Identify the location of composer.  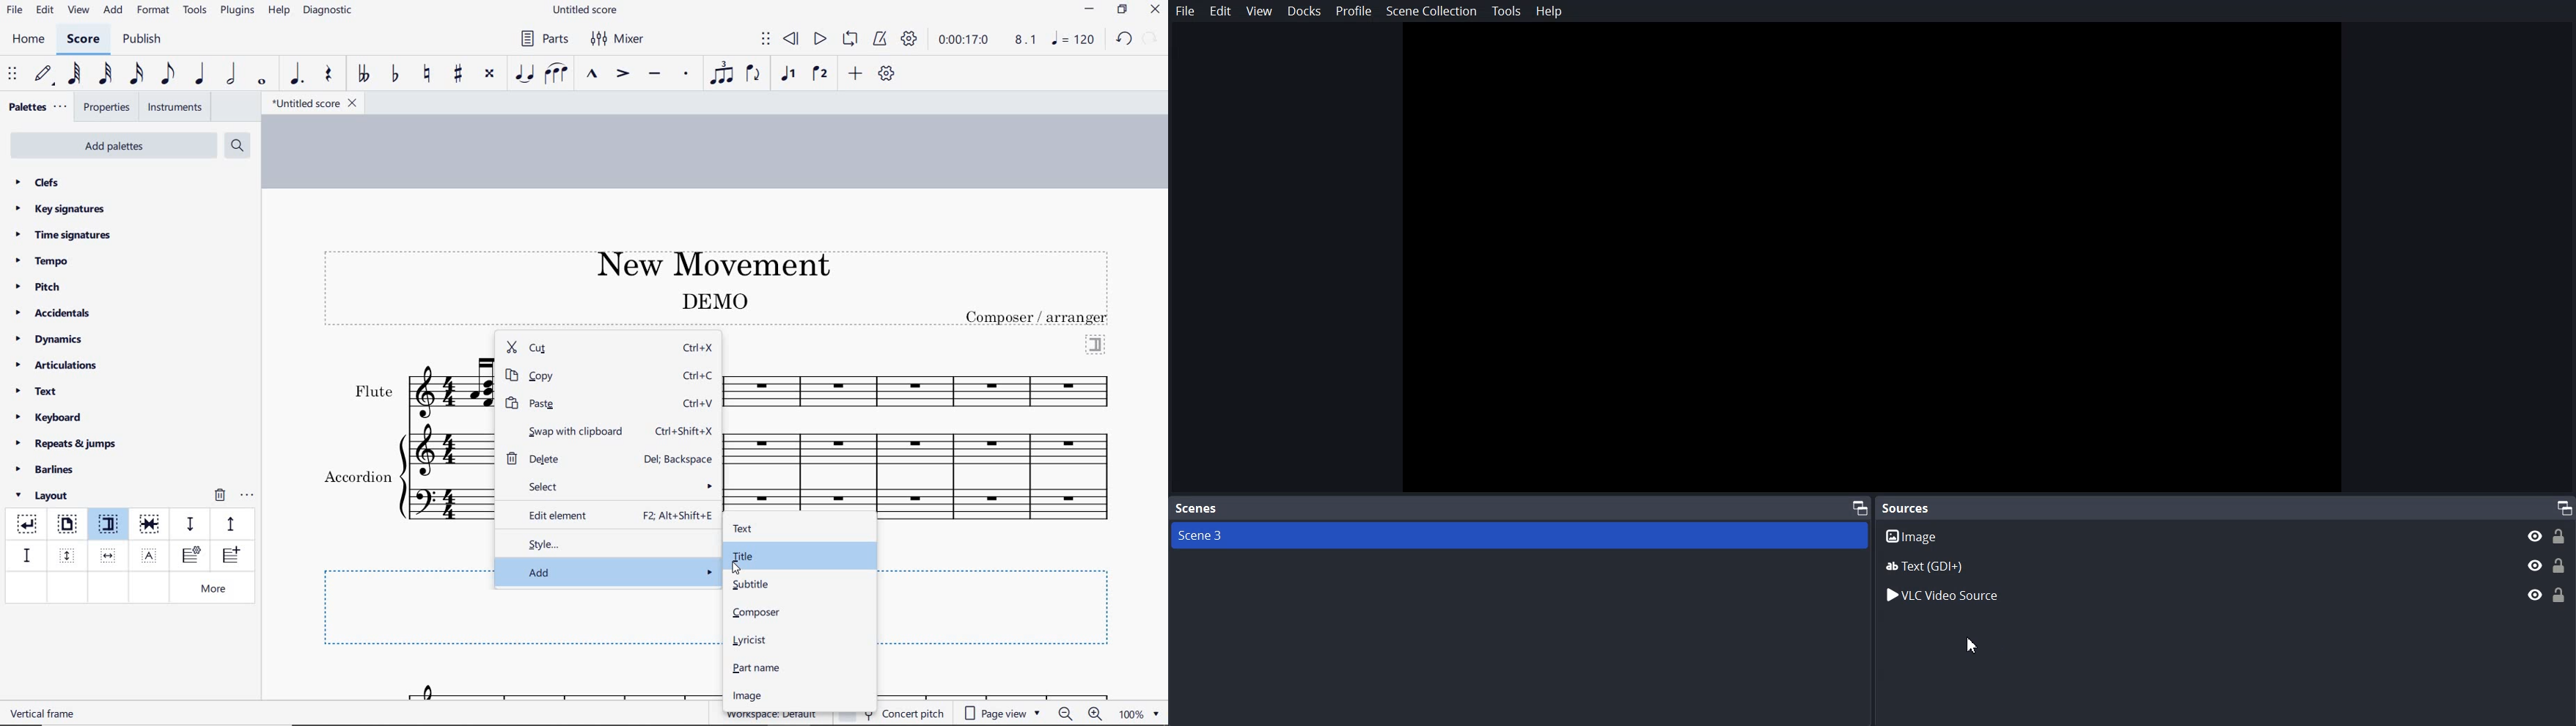
(757, 613).